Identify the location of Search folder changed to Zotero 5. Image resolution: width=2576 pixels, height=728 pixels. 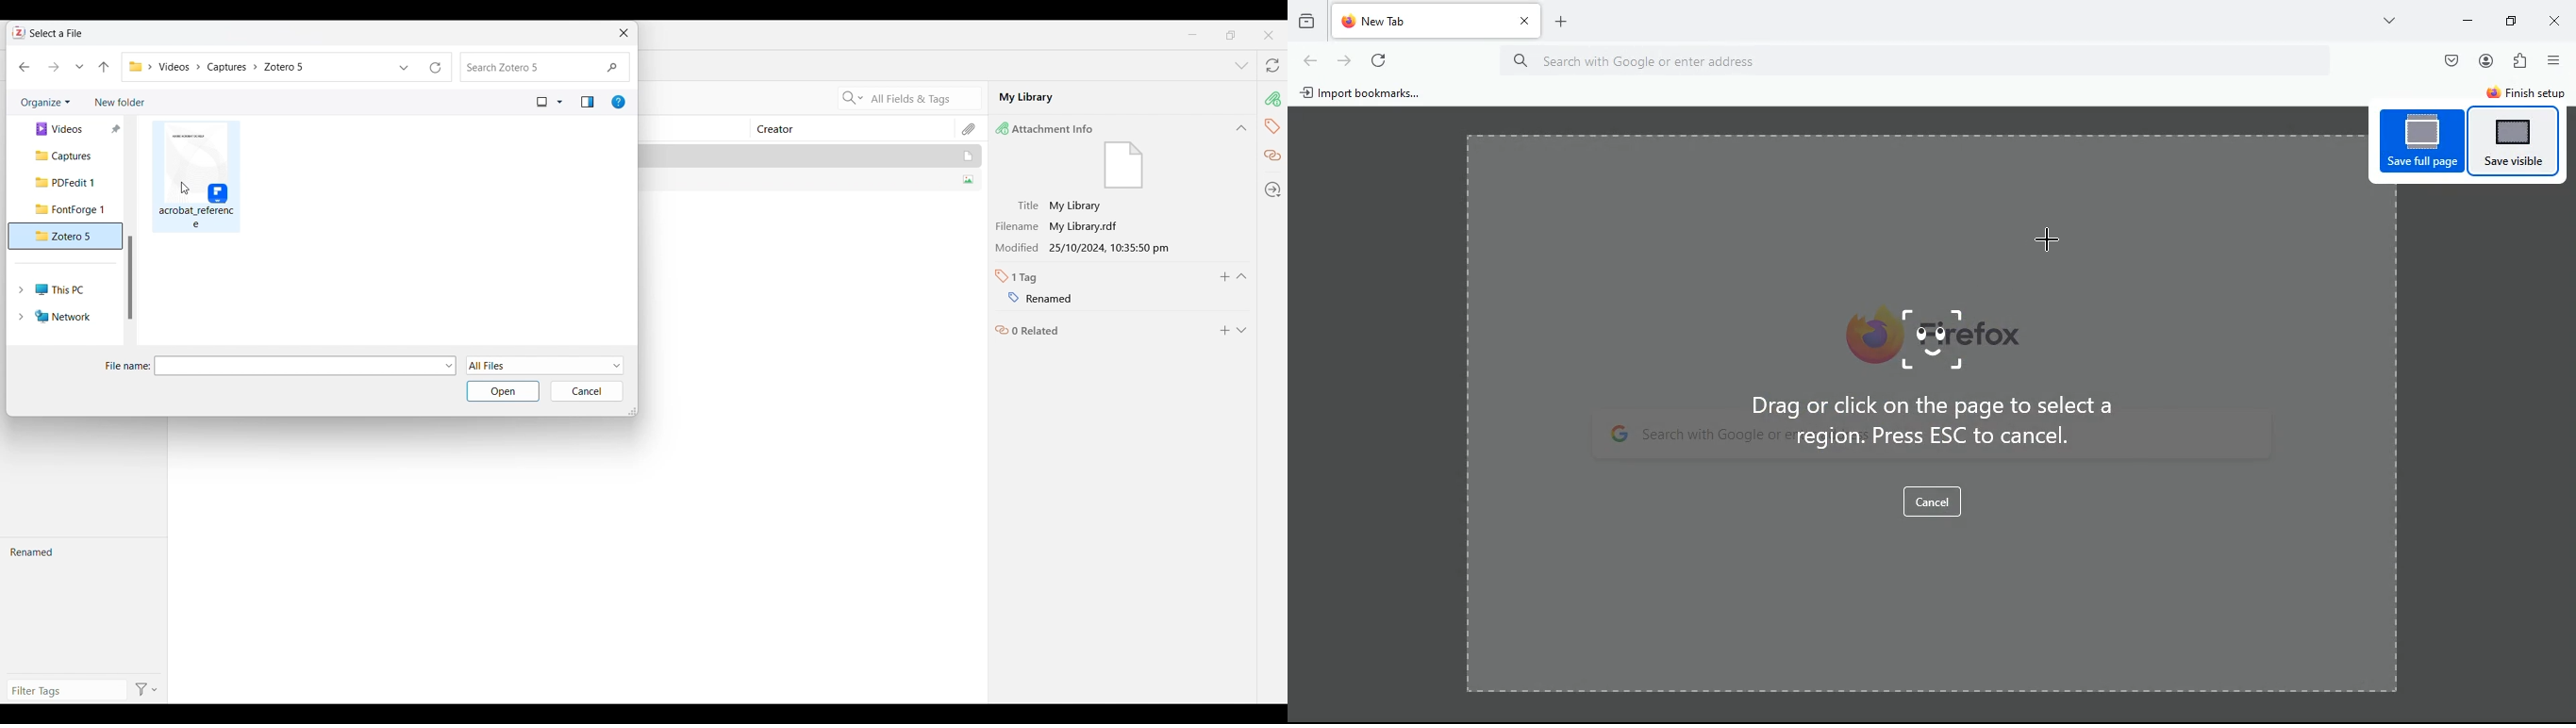
(525, 66).